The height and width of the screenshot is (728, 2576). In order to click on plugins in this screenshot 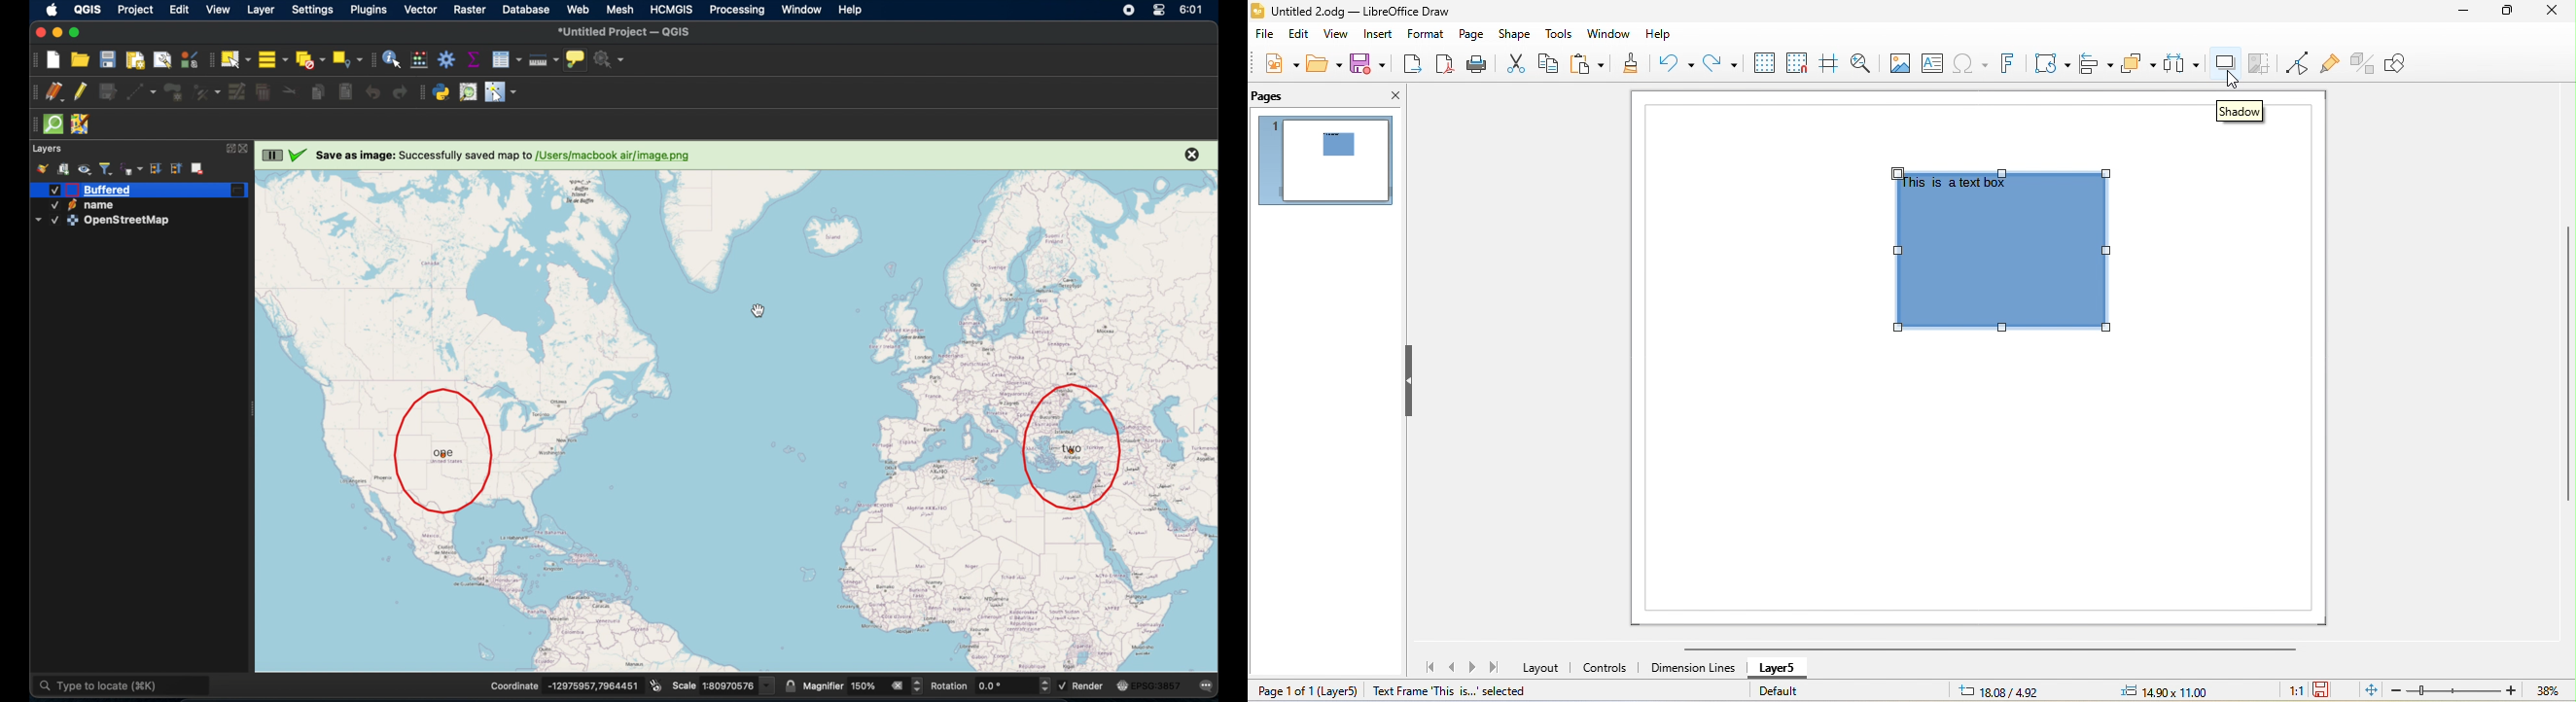, I will do `click(369, 10)`.